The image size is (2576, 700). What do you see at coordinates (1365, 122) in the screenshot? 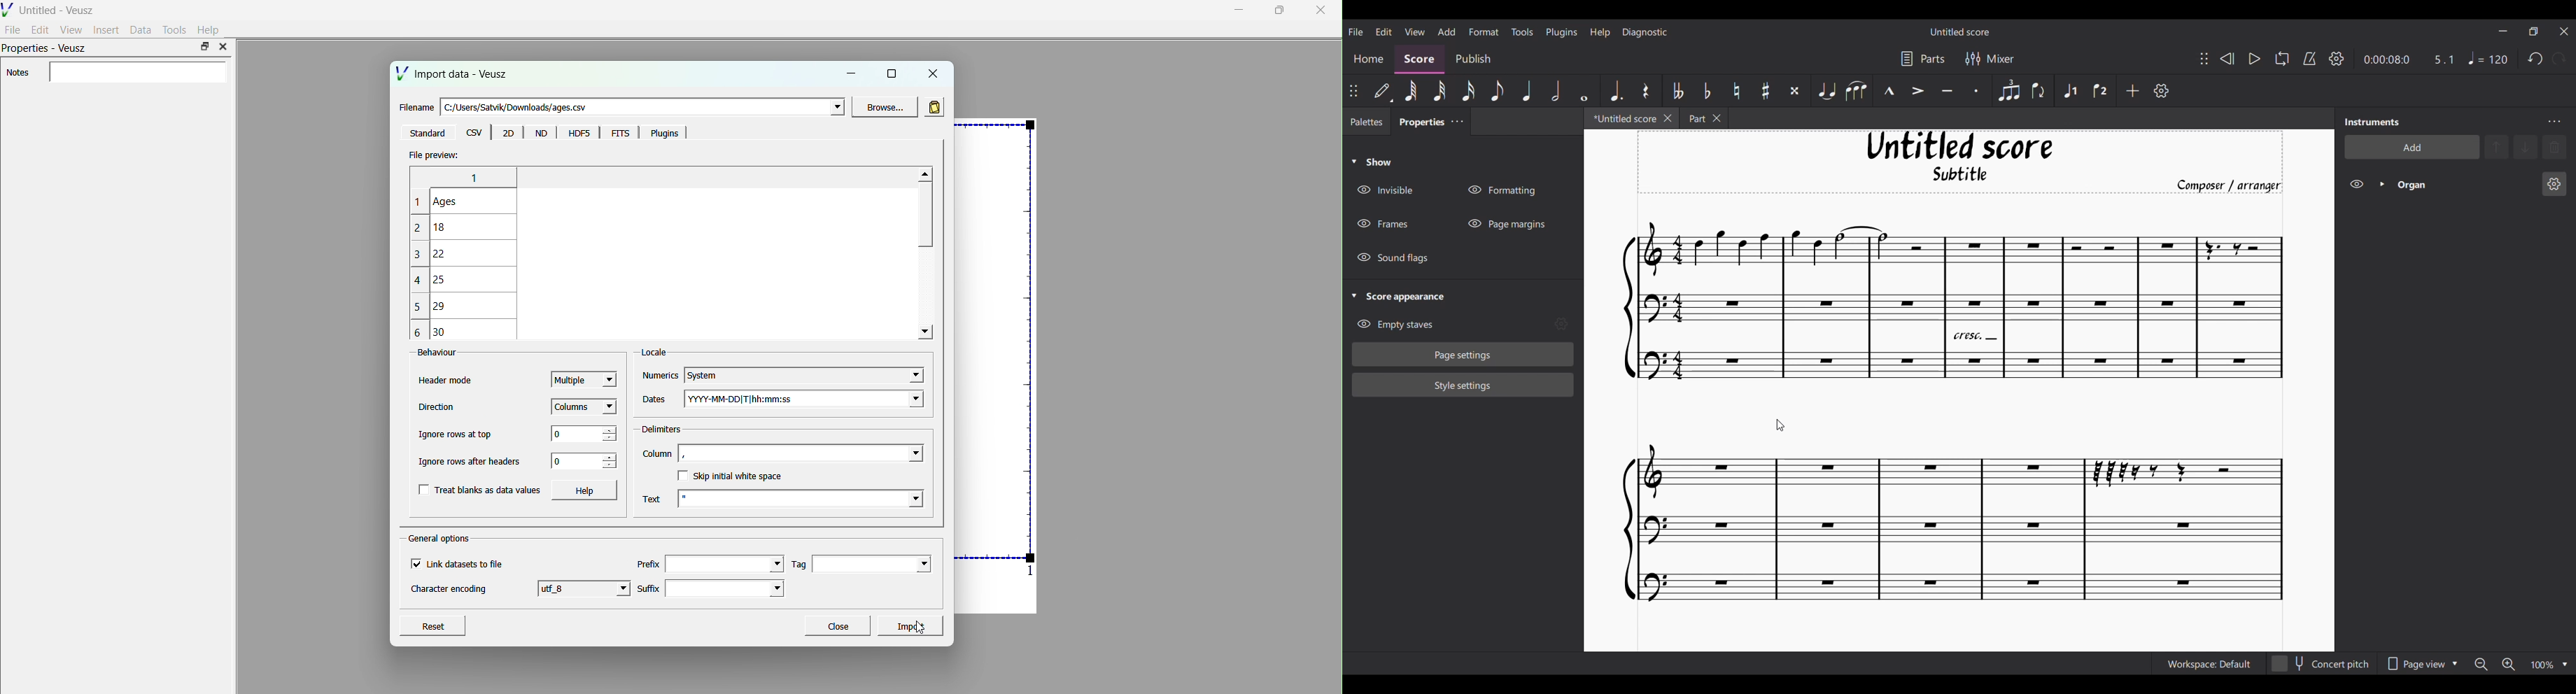
I see `Palette tab` at bounding box center [1365, 122].